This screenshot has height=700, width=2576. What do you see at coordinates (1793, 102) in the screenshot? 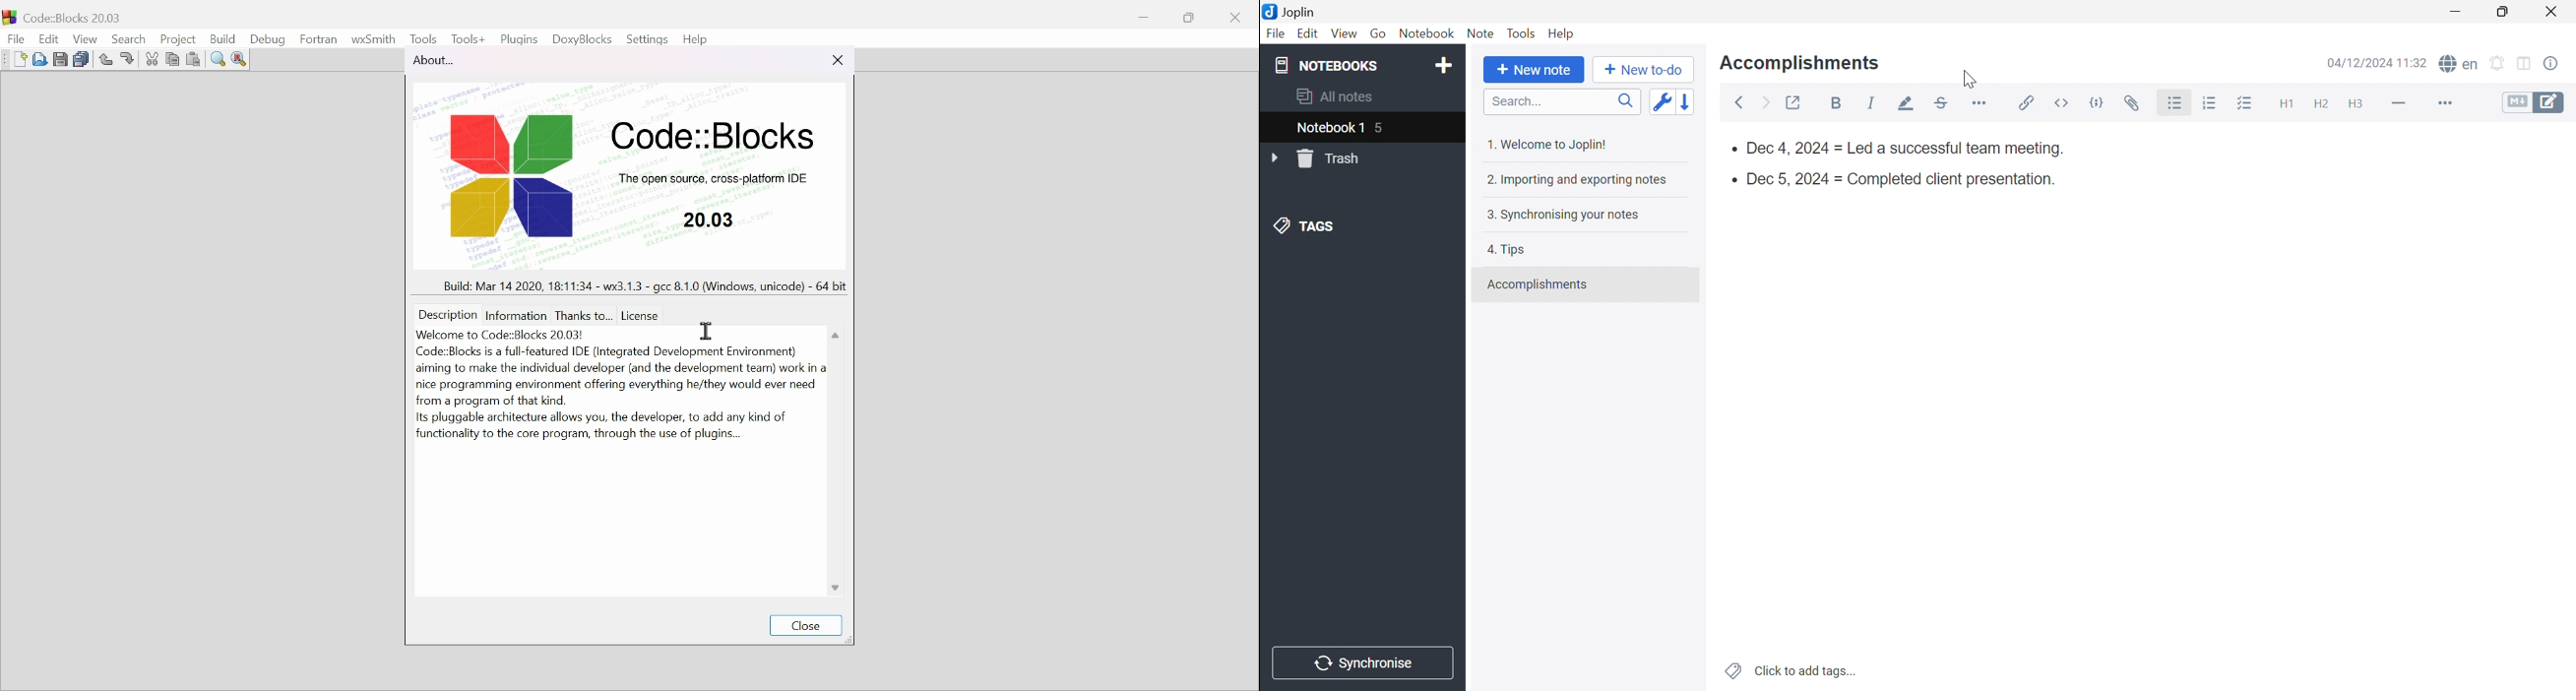
I see `Toggle external editing` at bounding box center [1793, 102].